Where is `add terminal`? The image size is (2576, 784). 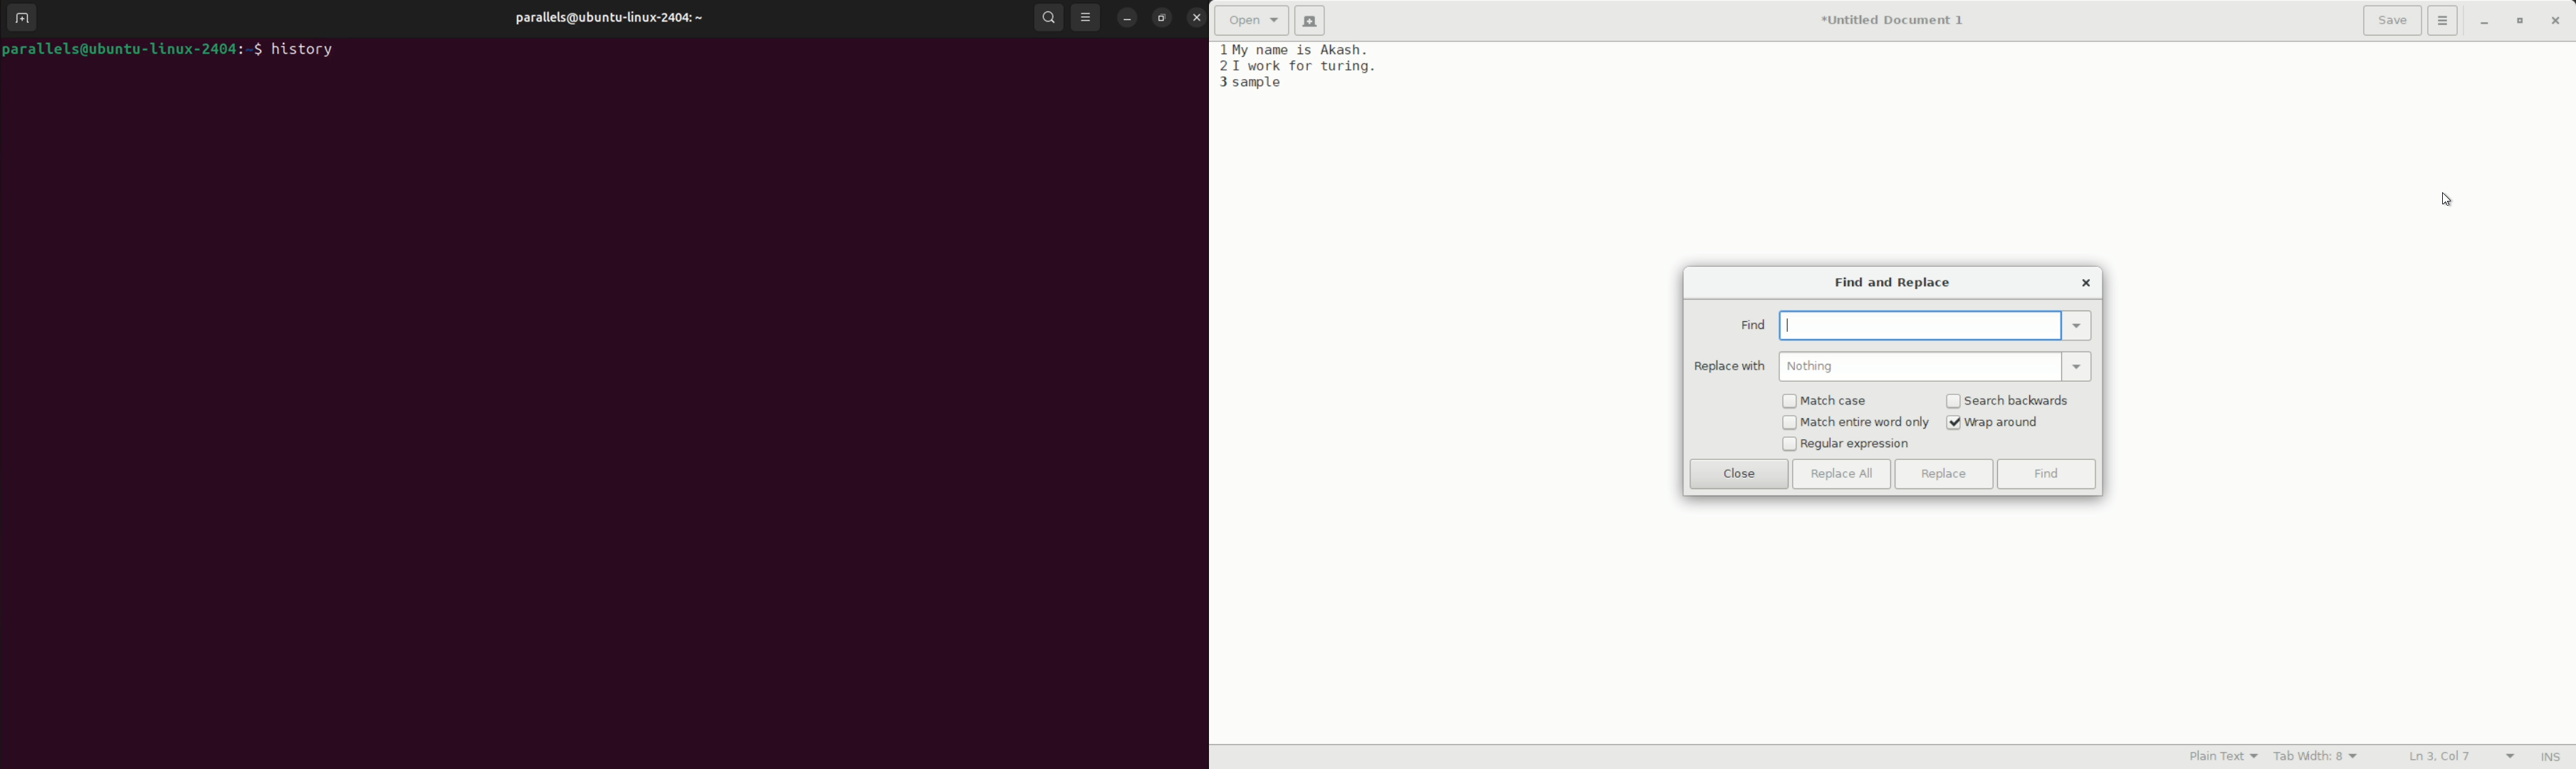 add terminal is located at coordinates (22, 19).